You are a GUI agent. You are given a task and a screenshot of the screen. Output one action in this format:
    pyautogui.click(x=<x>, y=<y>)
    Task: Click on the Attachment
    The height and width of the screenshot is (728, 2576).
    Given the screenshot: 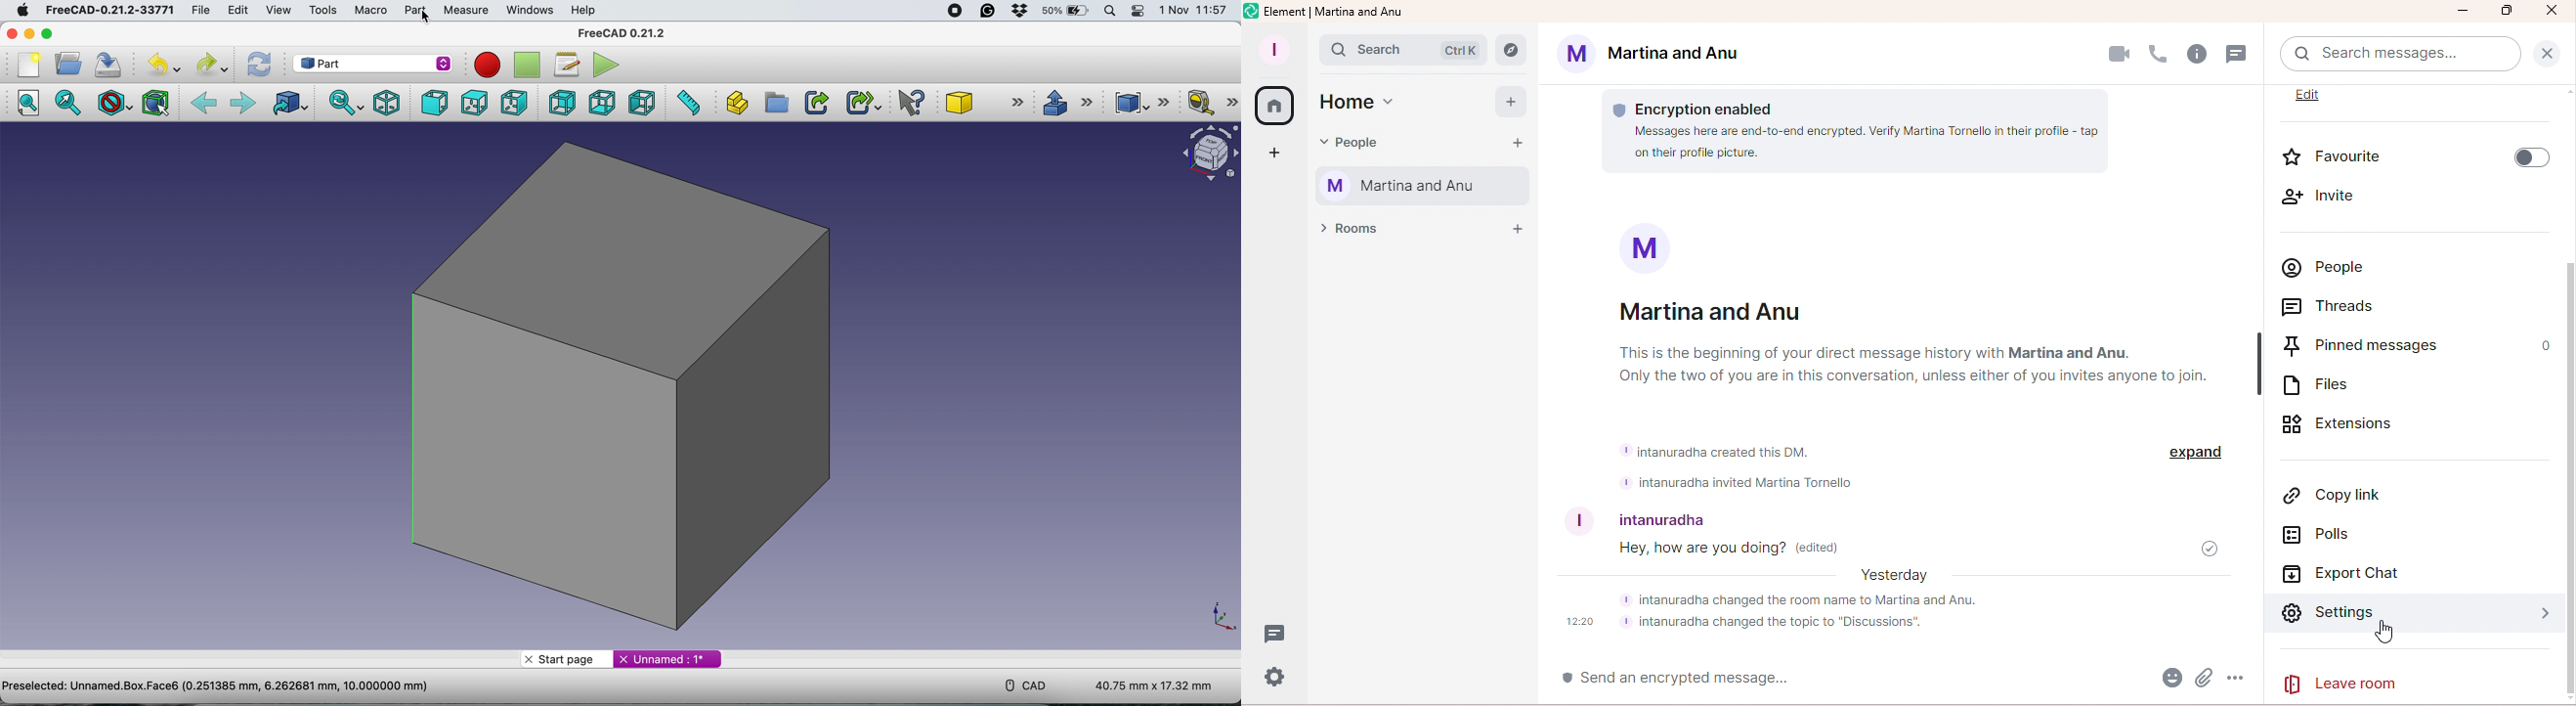 What is the action you would take?
    pyautogui.click(x=2204, y=681)
    